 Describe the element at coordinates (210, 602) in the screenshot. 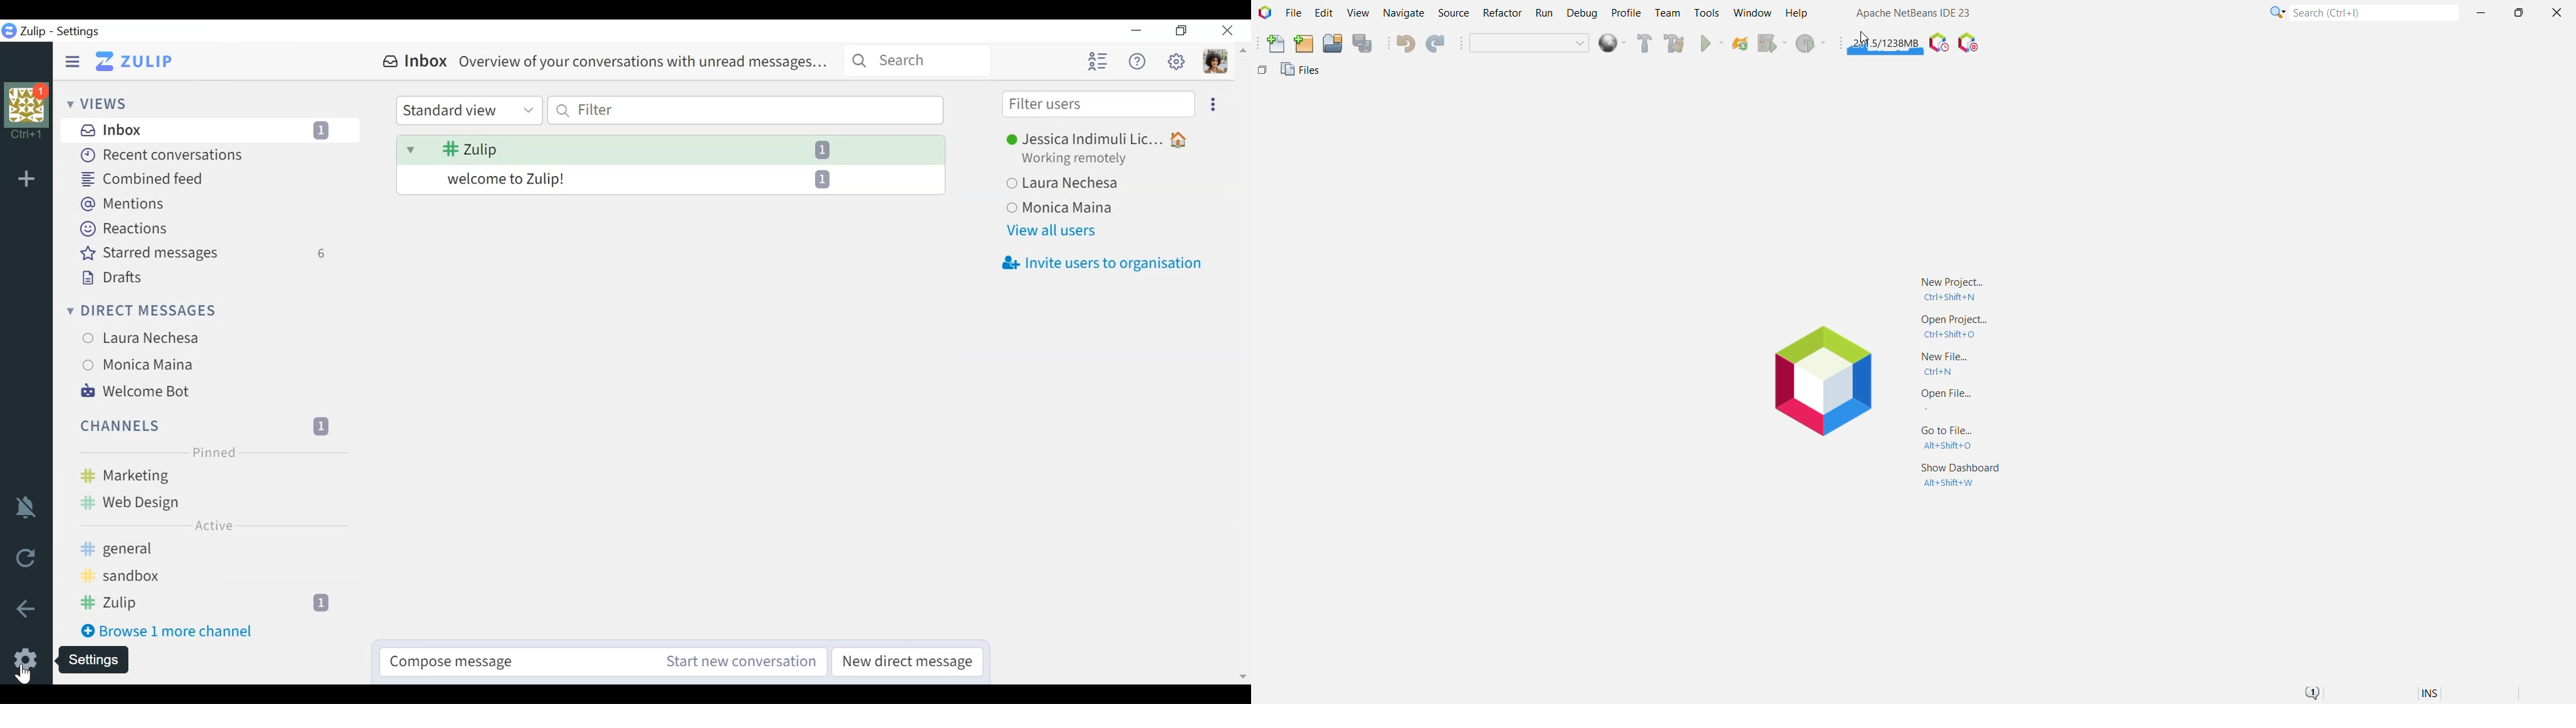

I see `Channel` at that location.